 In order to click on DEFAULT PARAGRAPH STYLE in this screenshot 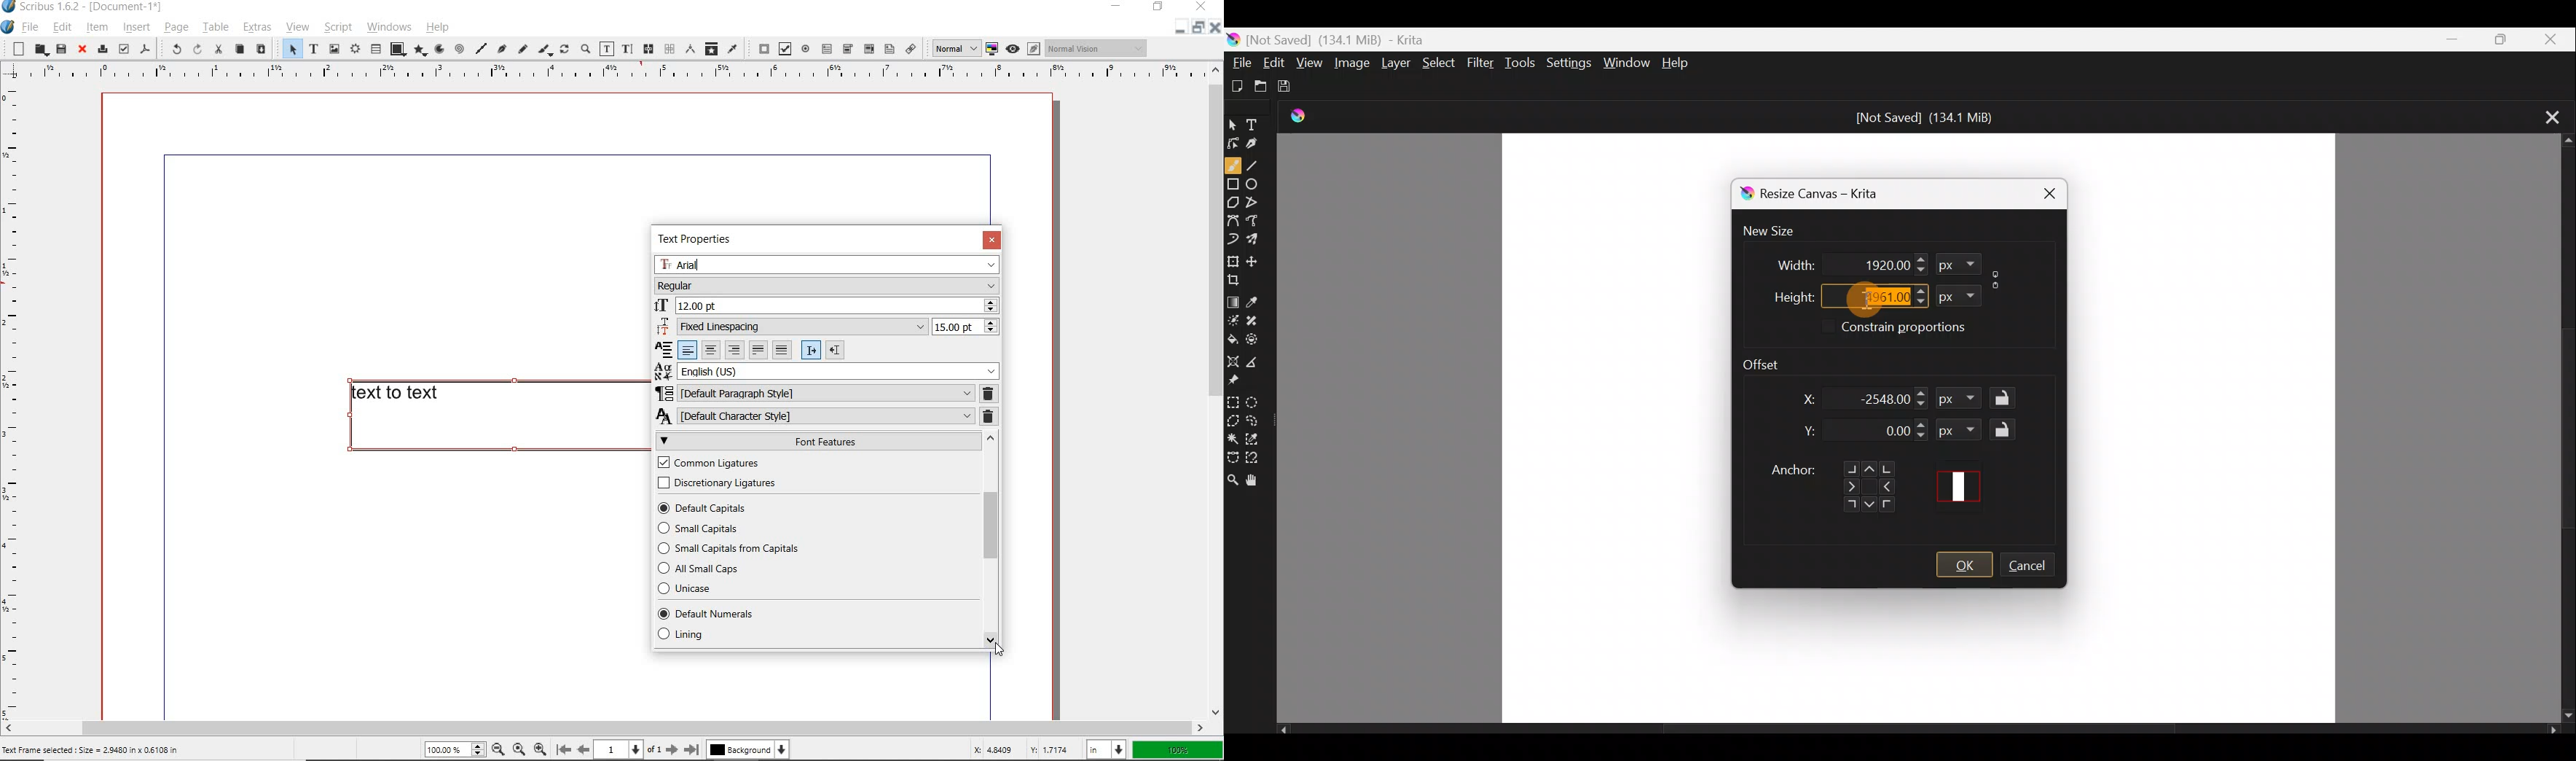, I will do `click(812, 394)`.